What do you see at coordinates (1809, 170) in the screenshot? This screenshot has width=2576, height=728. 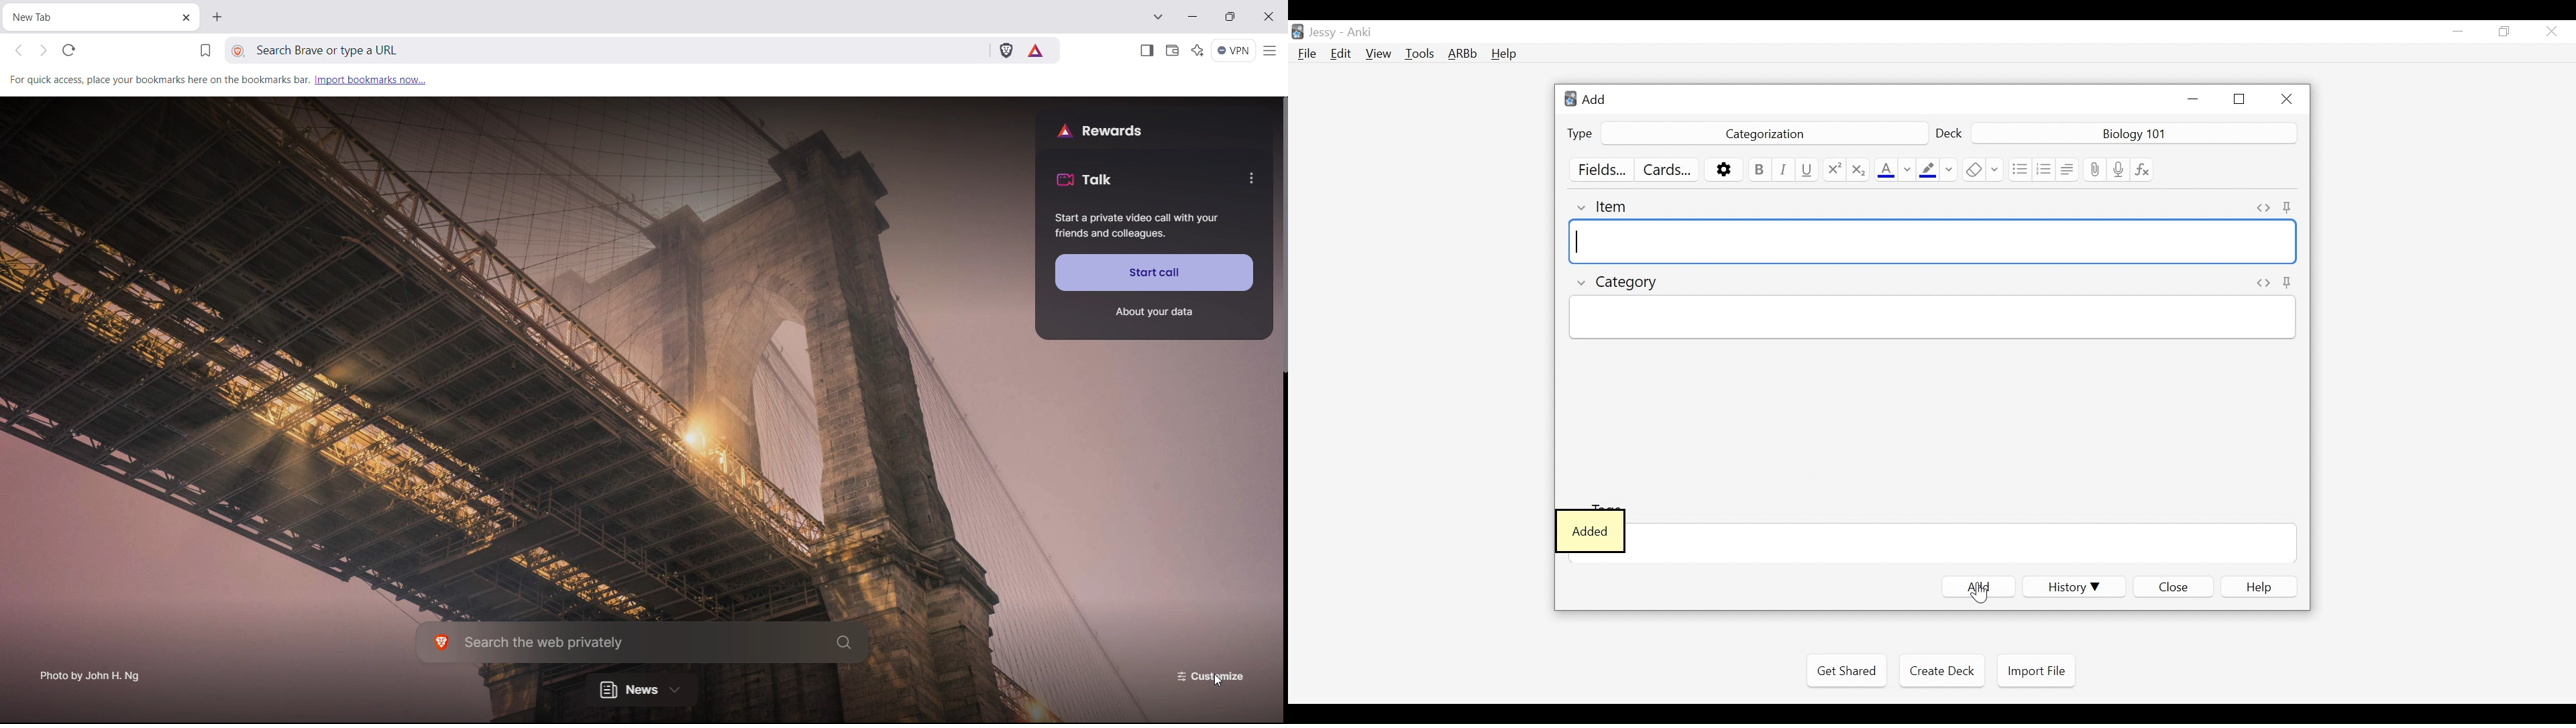 I see `Underline` at bounding box center [1809, 170].